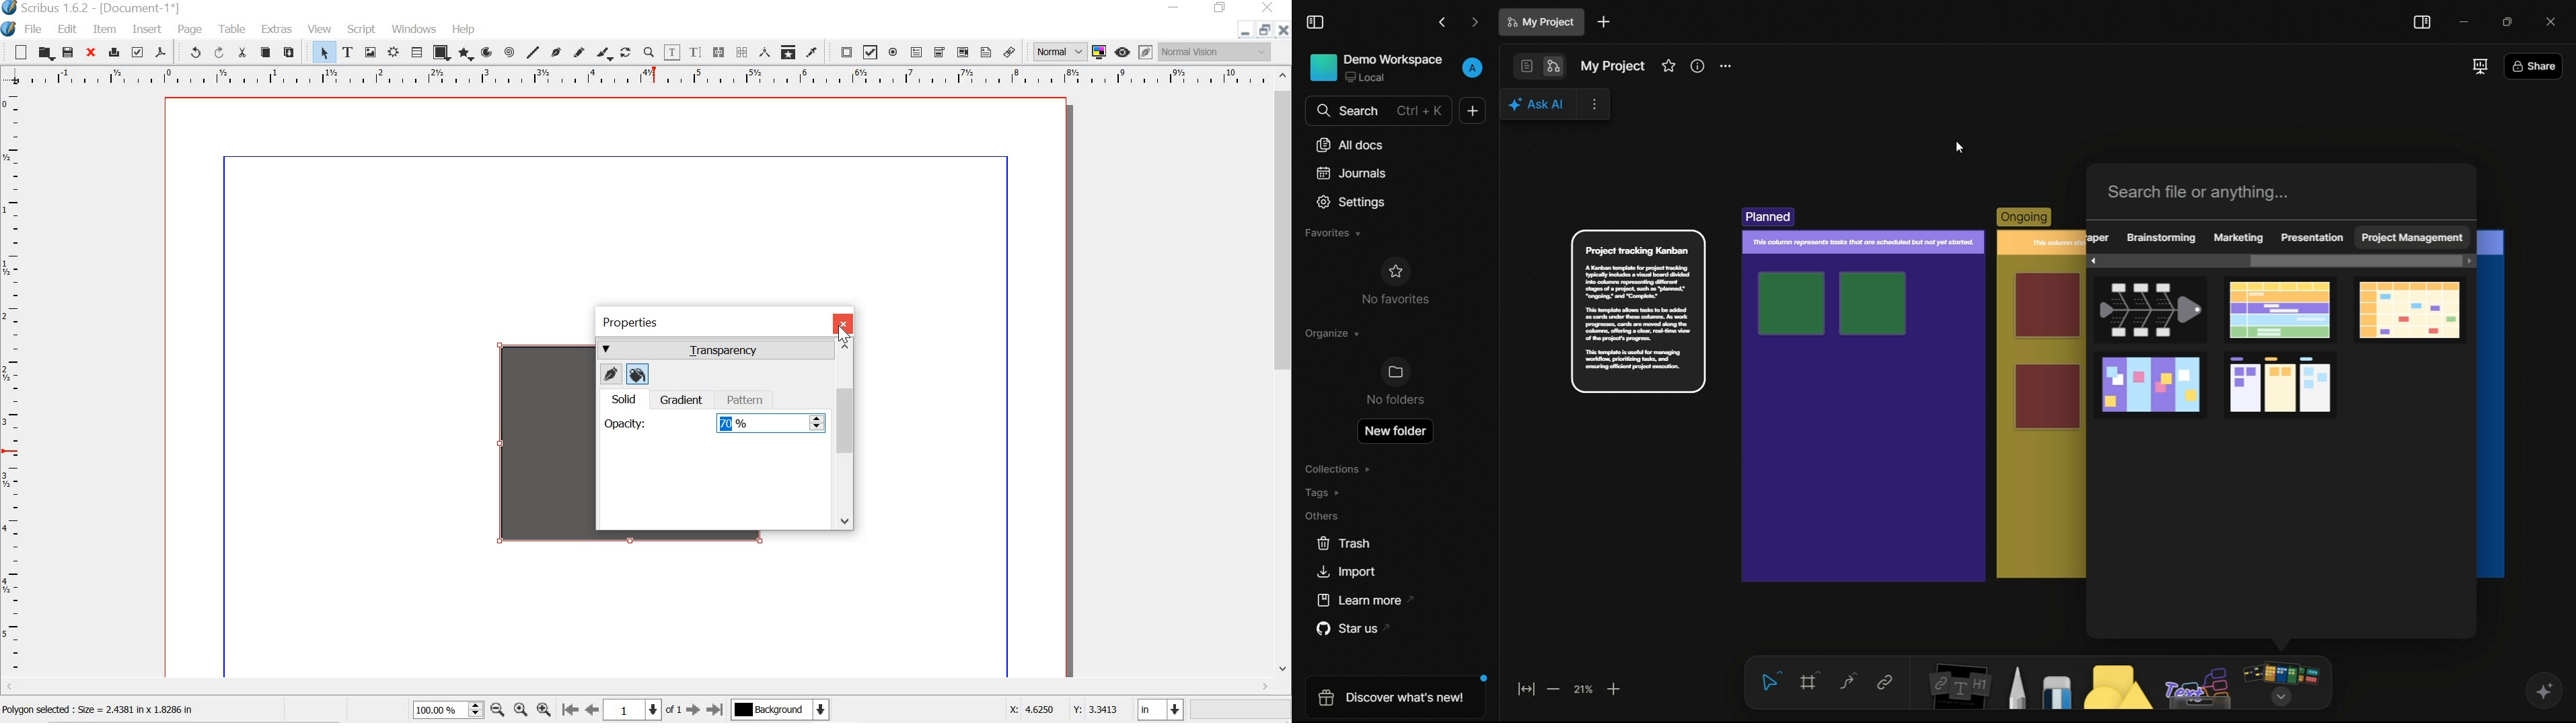 The height and width of the screenshot is (728, 2576). I want to click on solid, so click(622, 400).